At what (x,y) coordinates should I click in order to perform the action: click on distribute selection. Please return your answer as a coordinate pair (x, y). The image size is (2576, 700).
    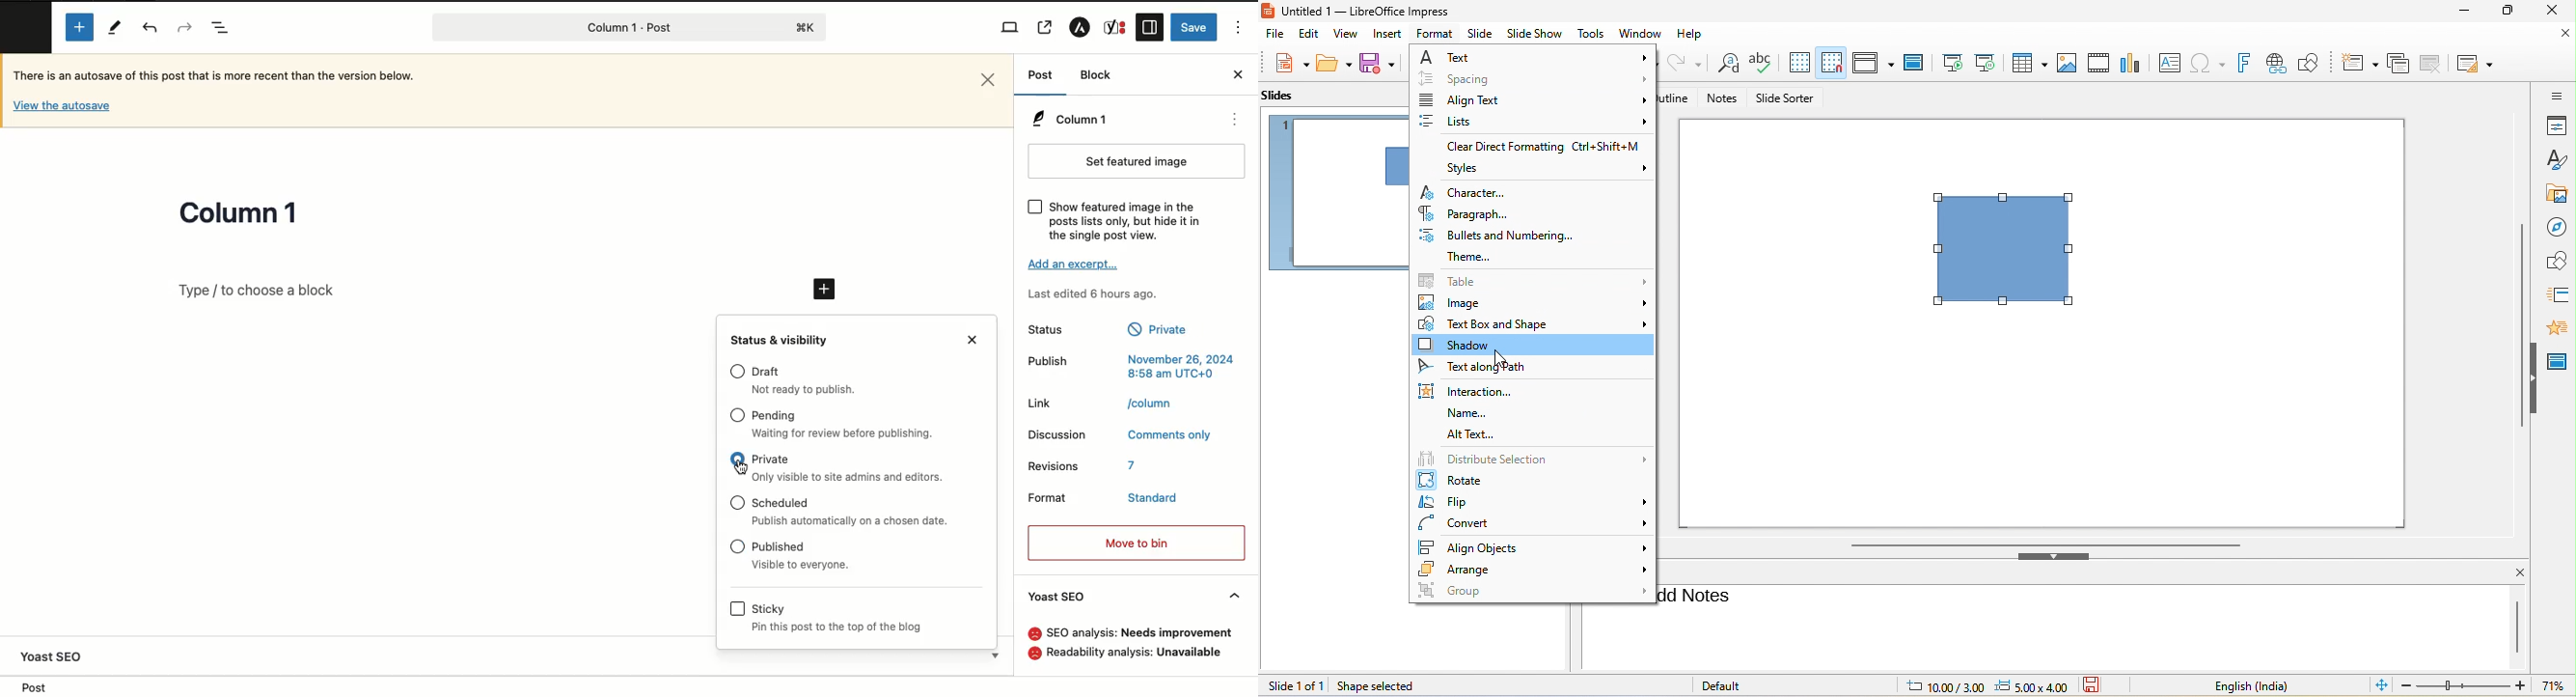
    Looking at the image, I should click on (1531, 458).